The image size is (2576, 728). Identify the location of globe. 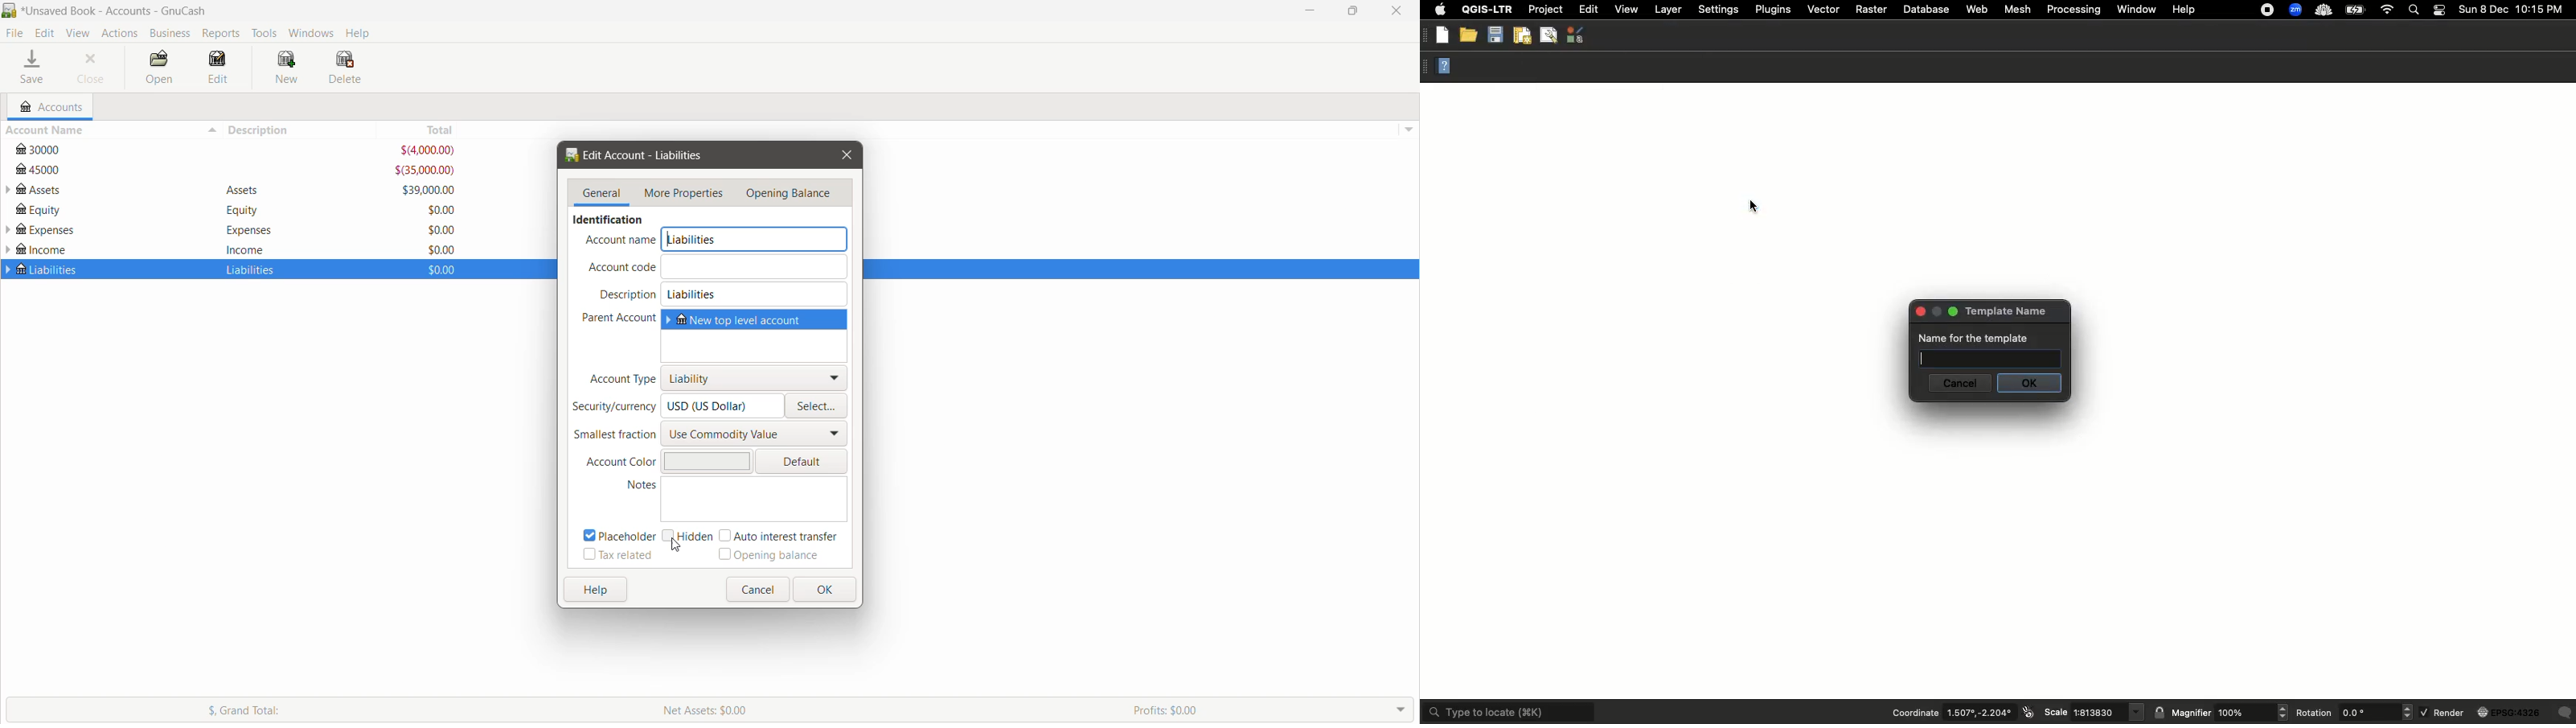
(2511, 713).